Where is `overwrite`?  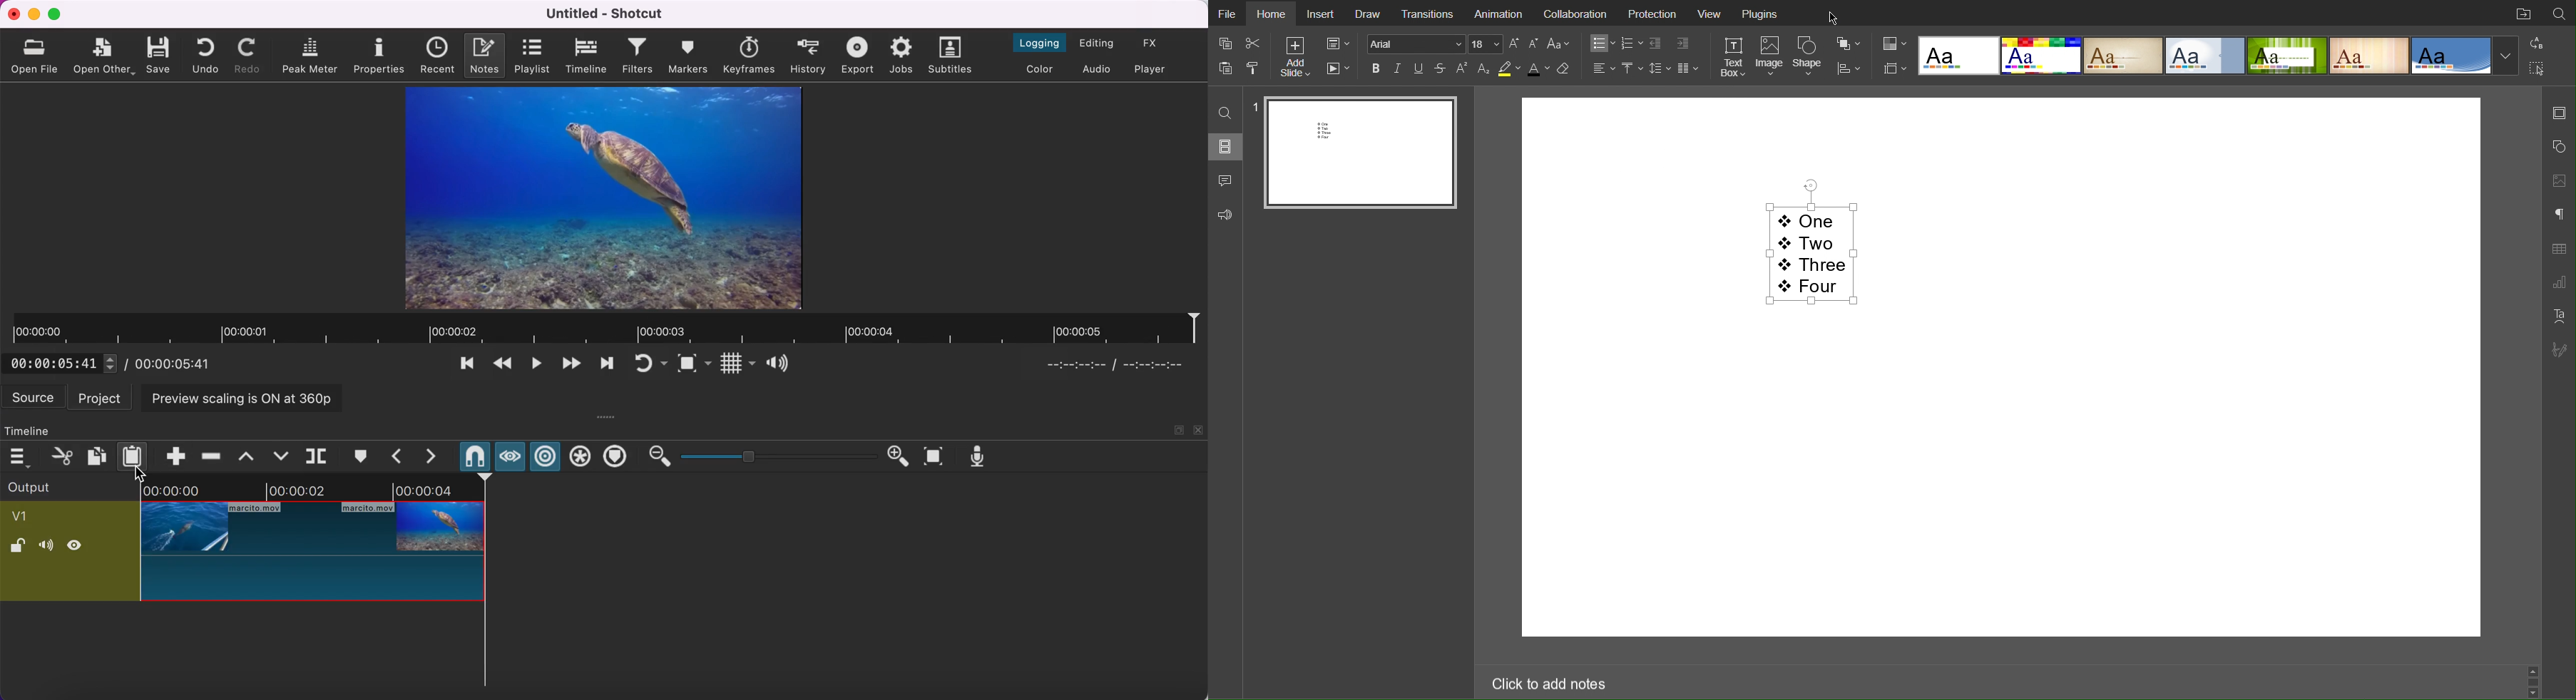
overwrite is located at coordinates (280, 456).